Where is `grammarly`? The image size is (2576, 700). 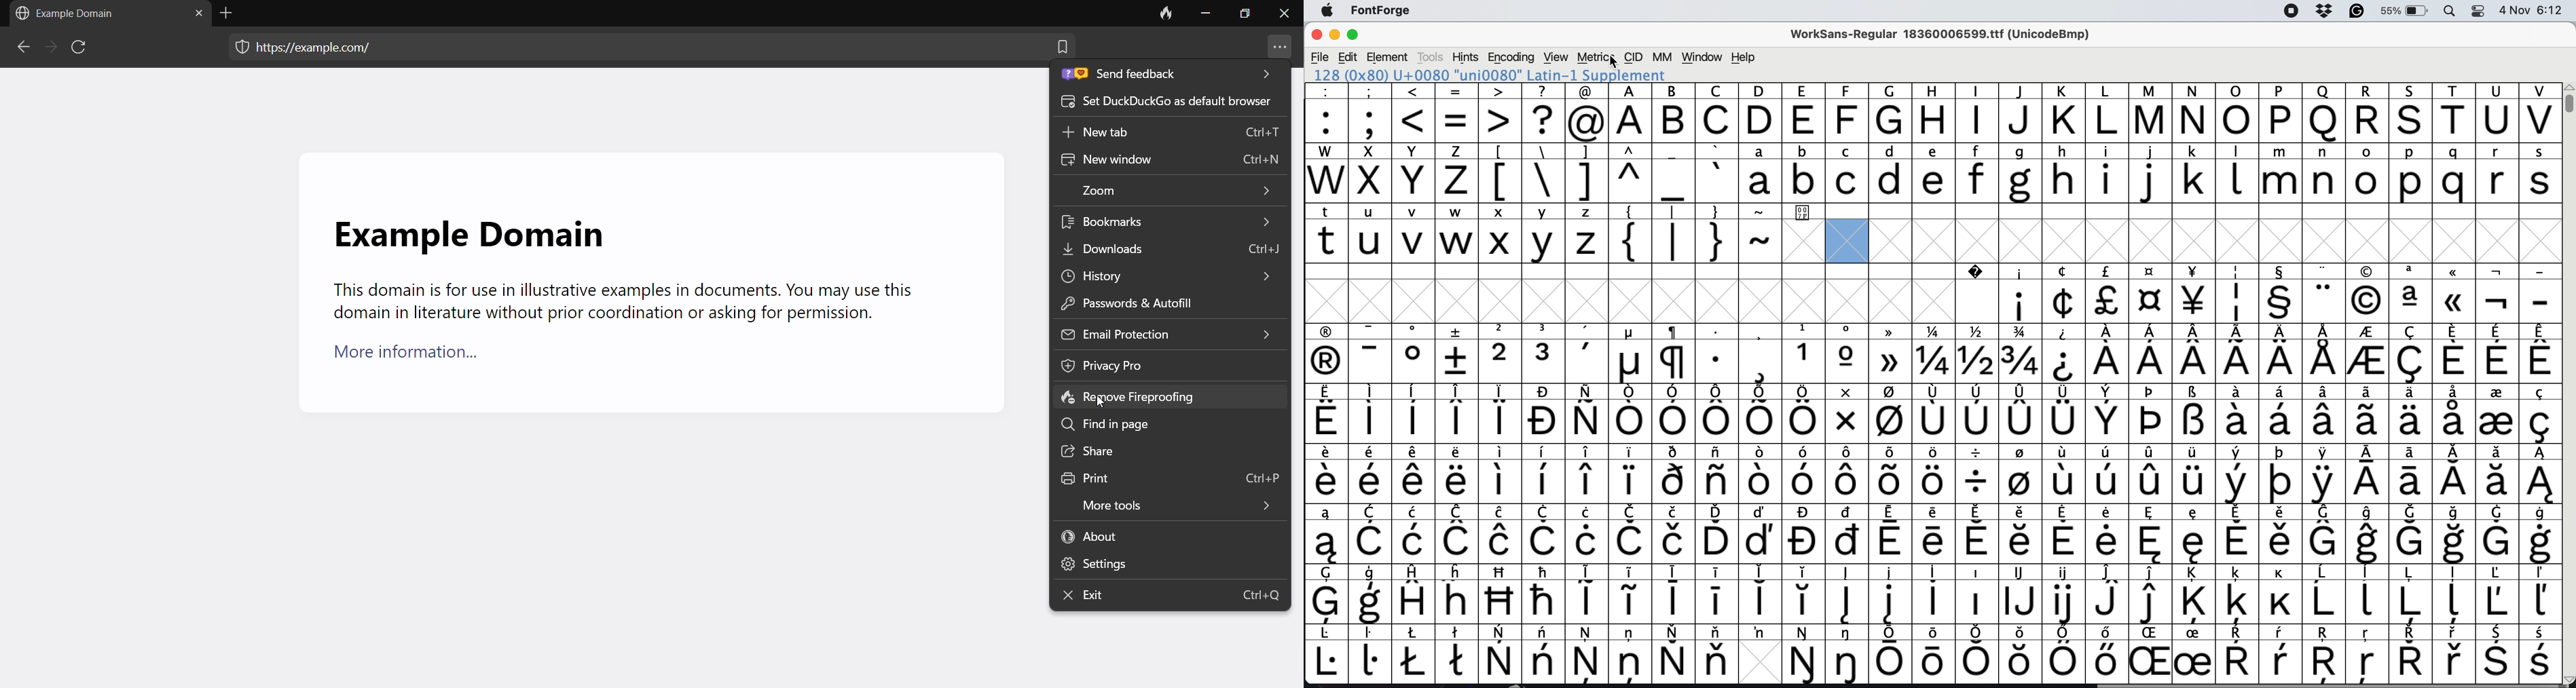
grammarly is located at coordinates (2357, 11).